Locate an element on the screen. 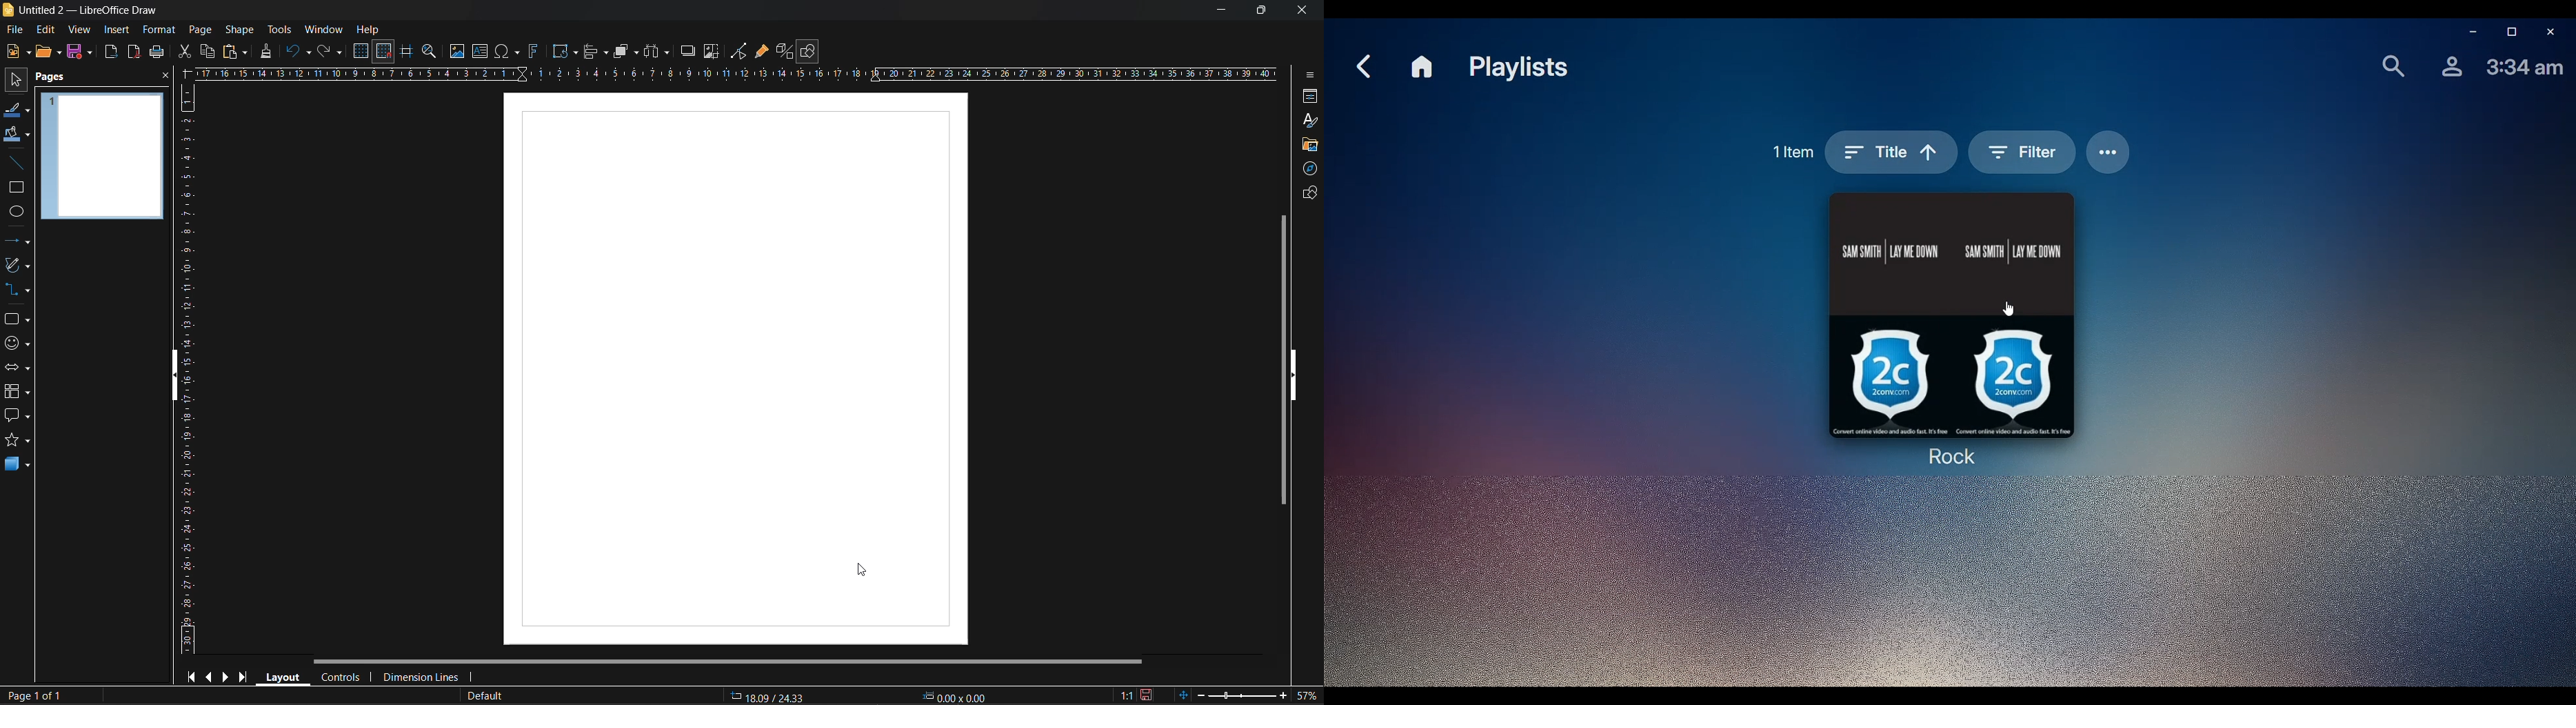 This screenshot has height=728, width=2576. vertical ruler is located at coordinates (186, 373).